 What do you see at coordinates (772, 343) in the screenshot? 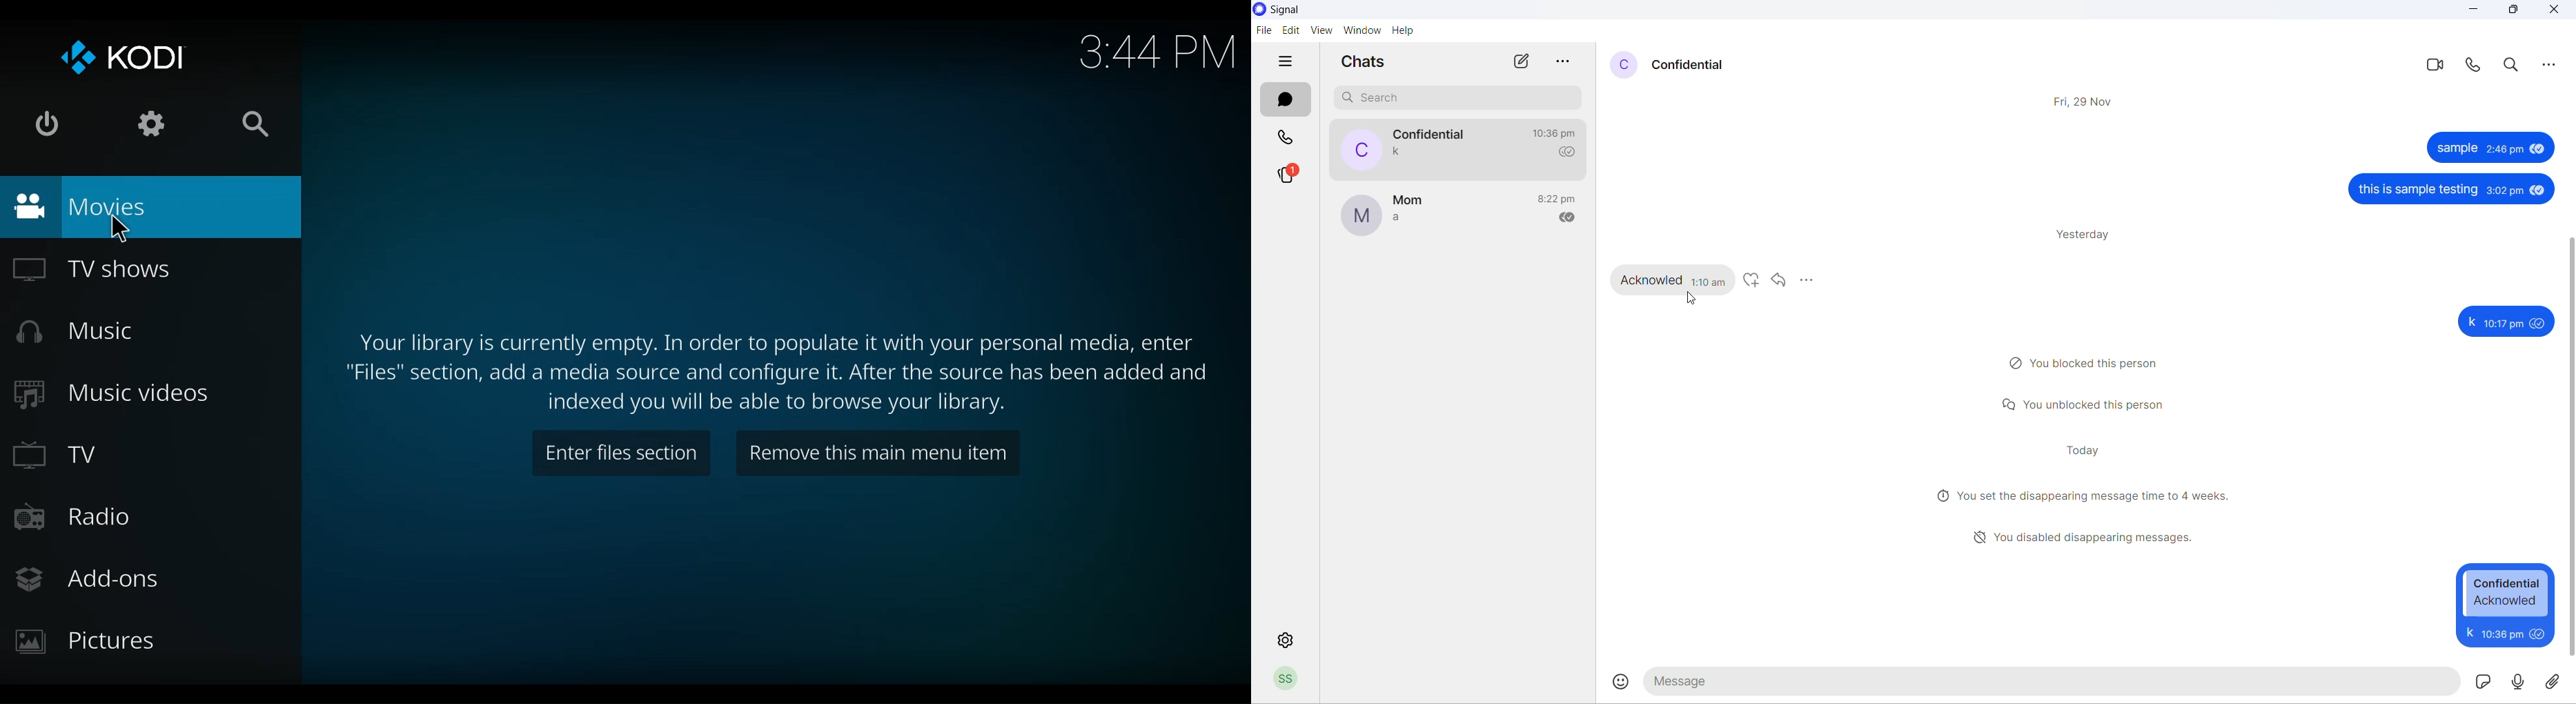
I see `Your library is currently empty. In order to populate` at bounding box center [772, 343].